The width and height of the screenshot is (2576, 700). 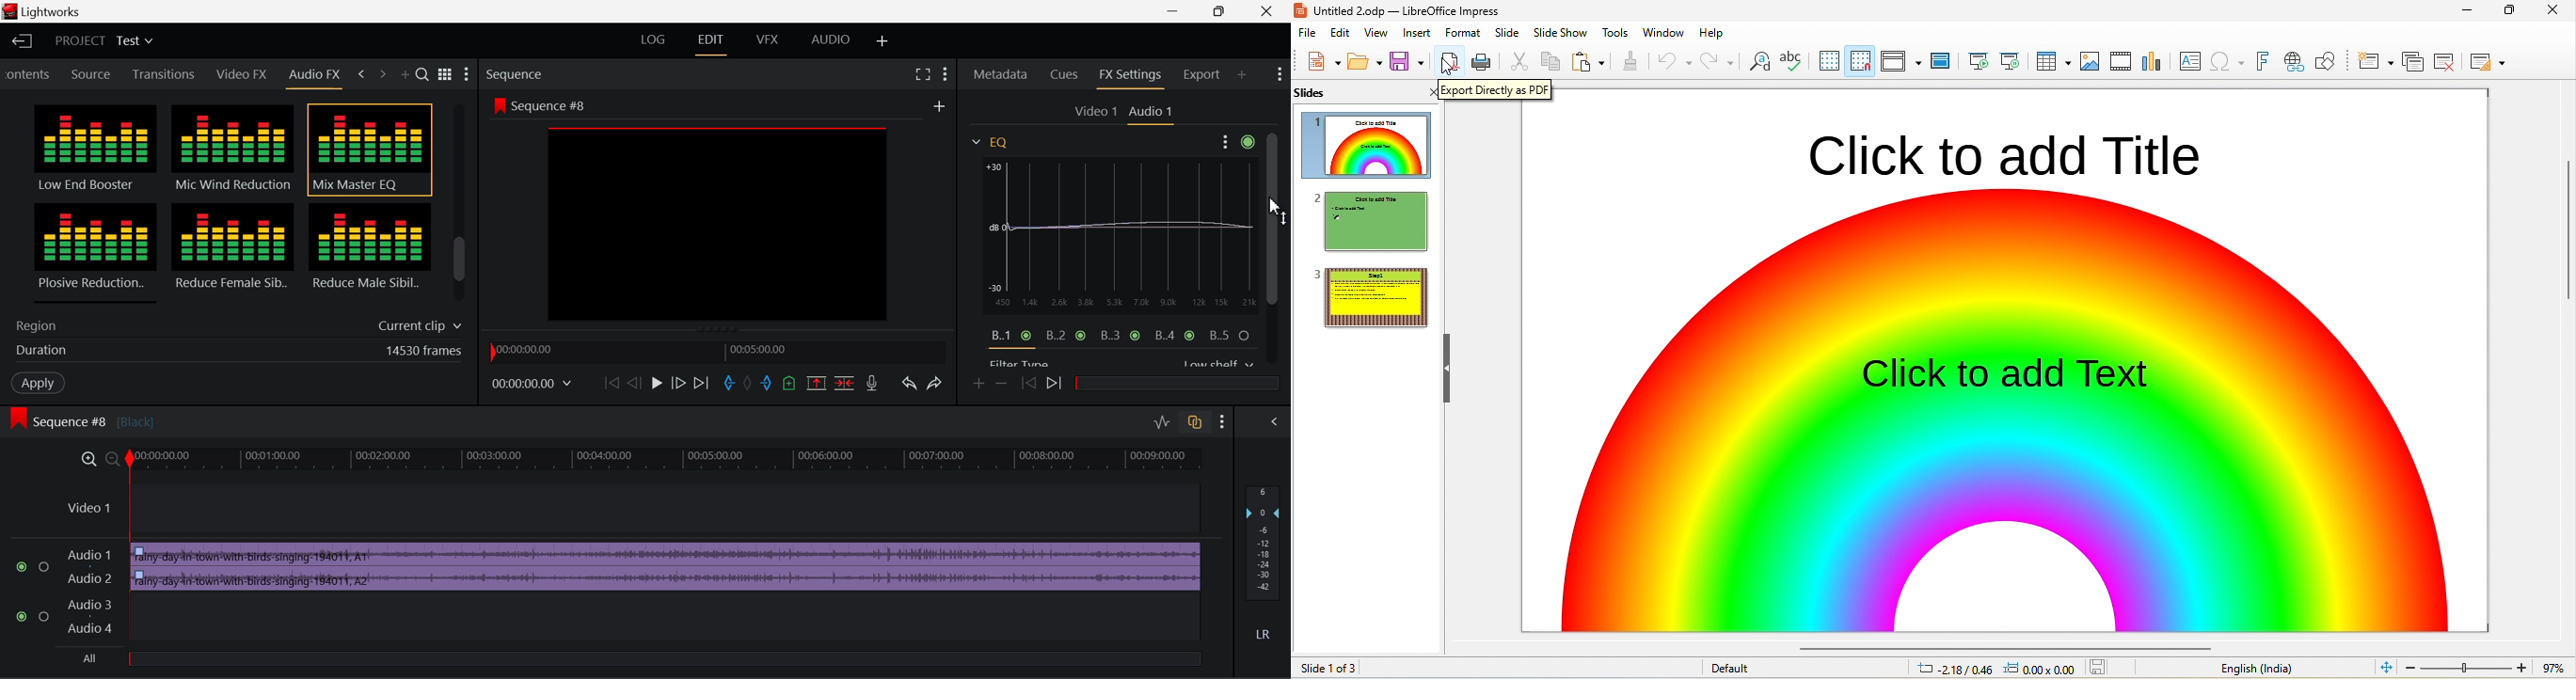 What do you see at coordinates (911, 387) in the screenshot?
I see `Undo` at bounding box center [911, 387].